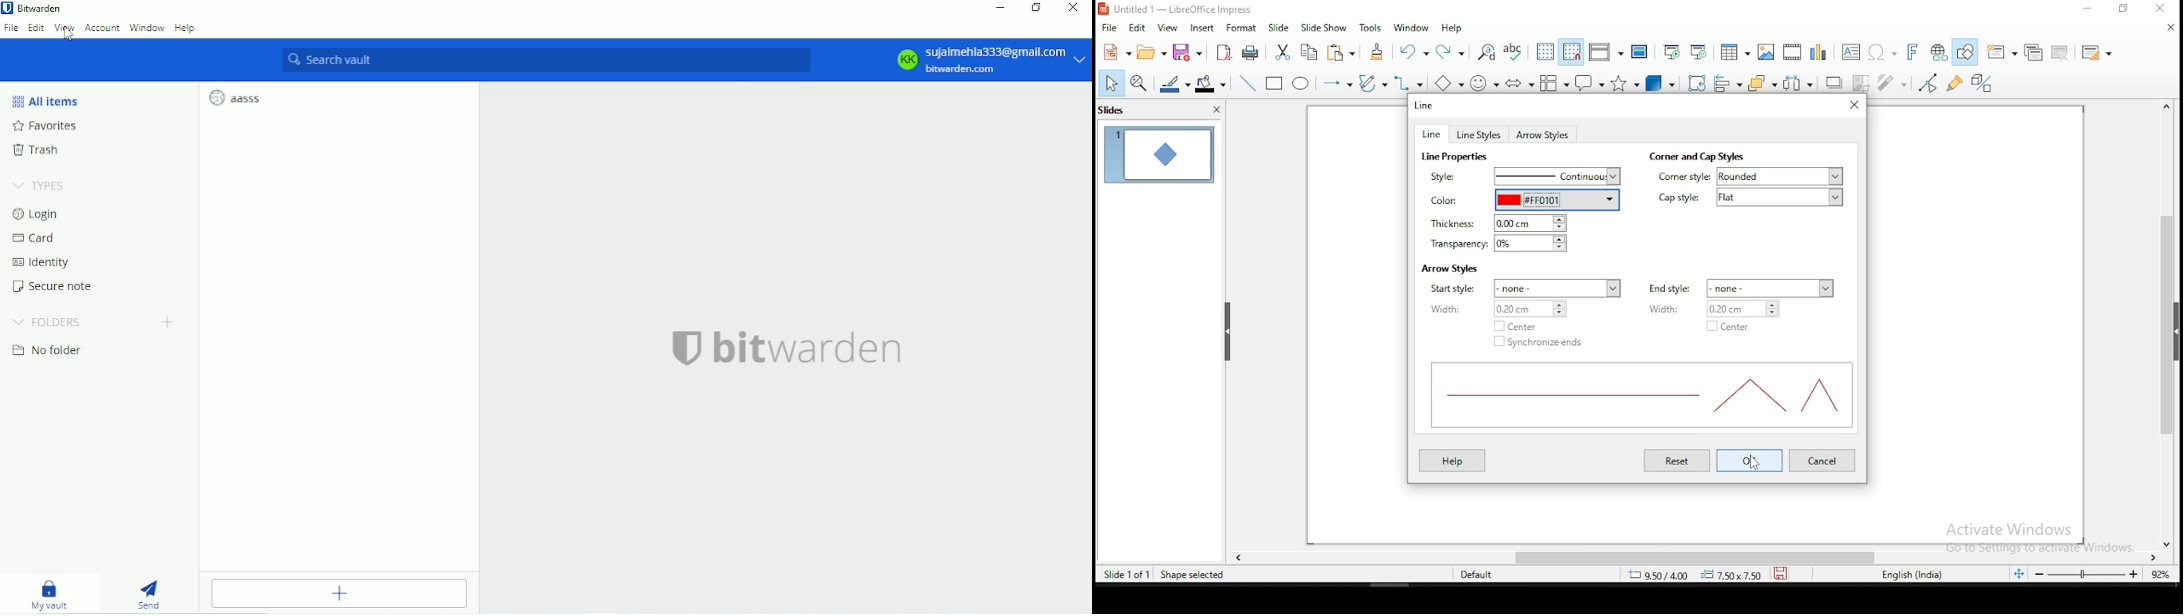  What do you see at coordinates (1283, 54) in the screenshot?
I see `cut` at bounding box center [1283, 54].